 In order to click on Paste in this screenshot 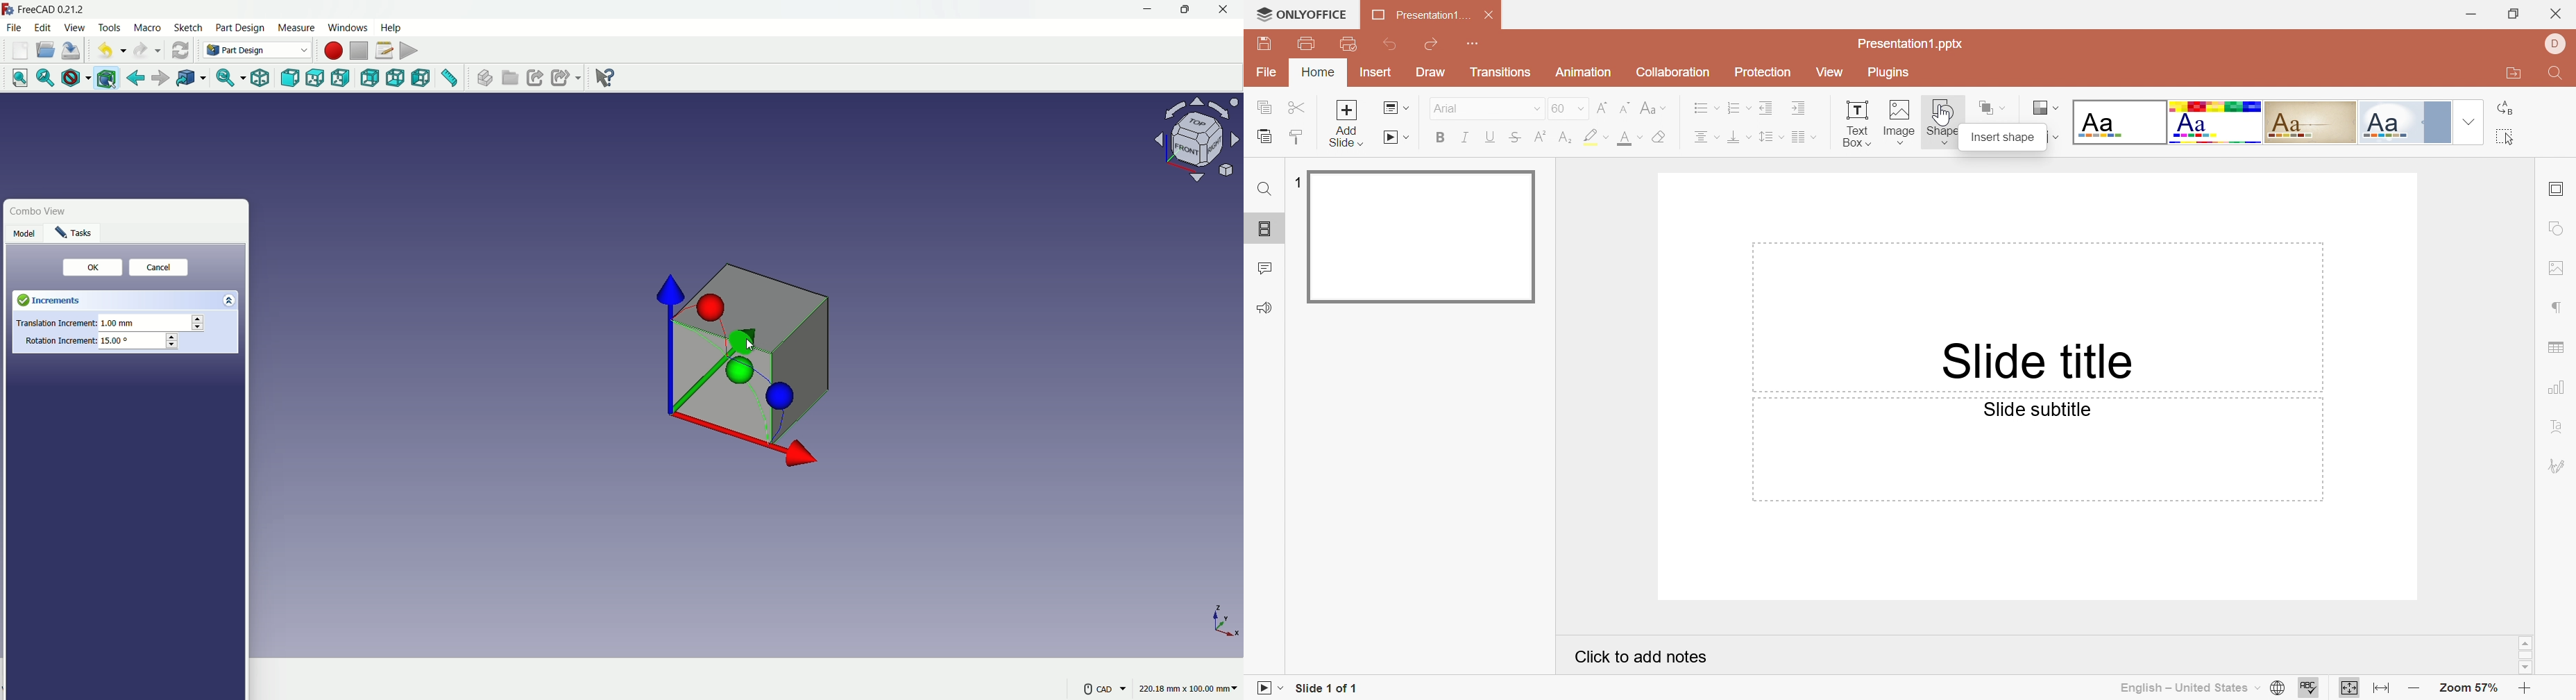, I will do `click(1263, 135)`.